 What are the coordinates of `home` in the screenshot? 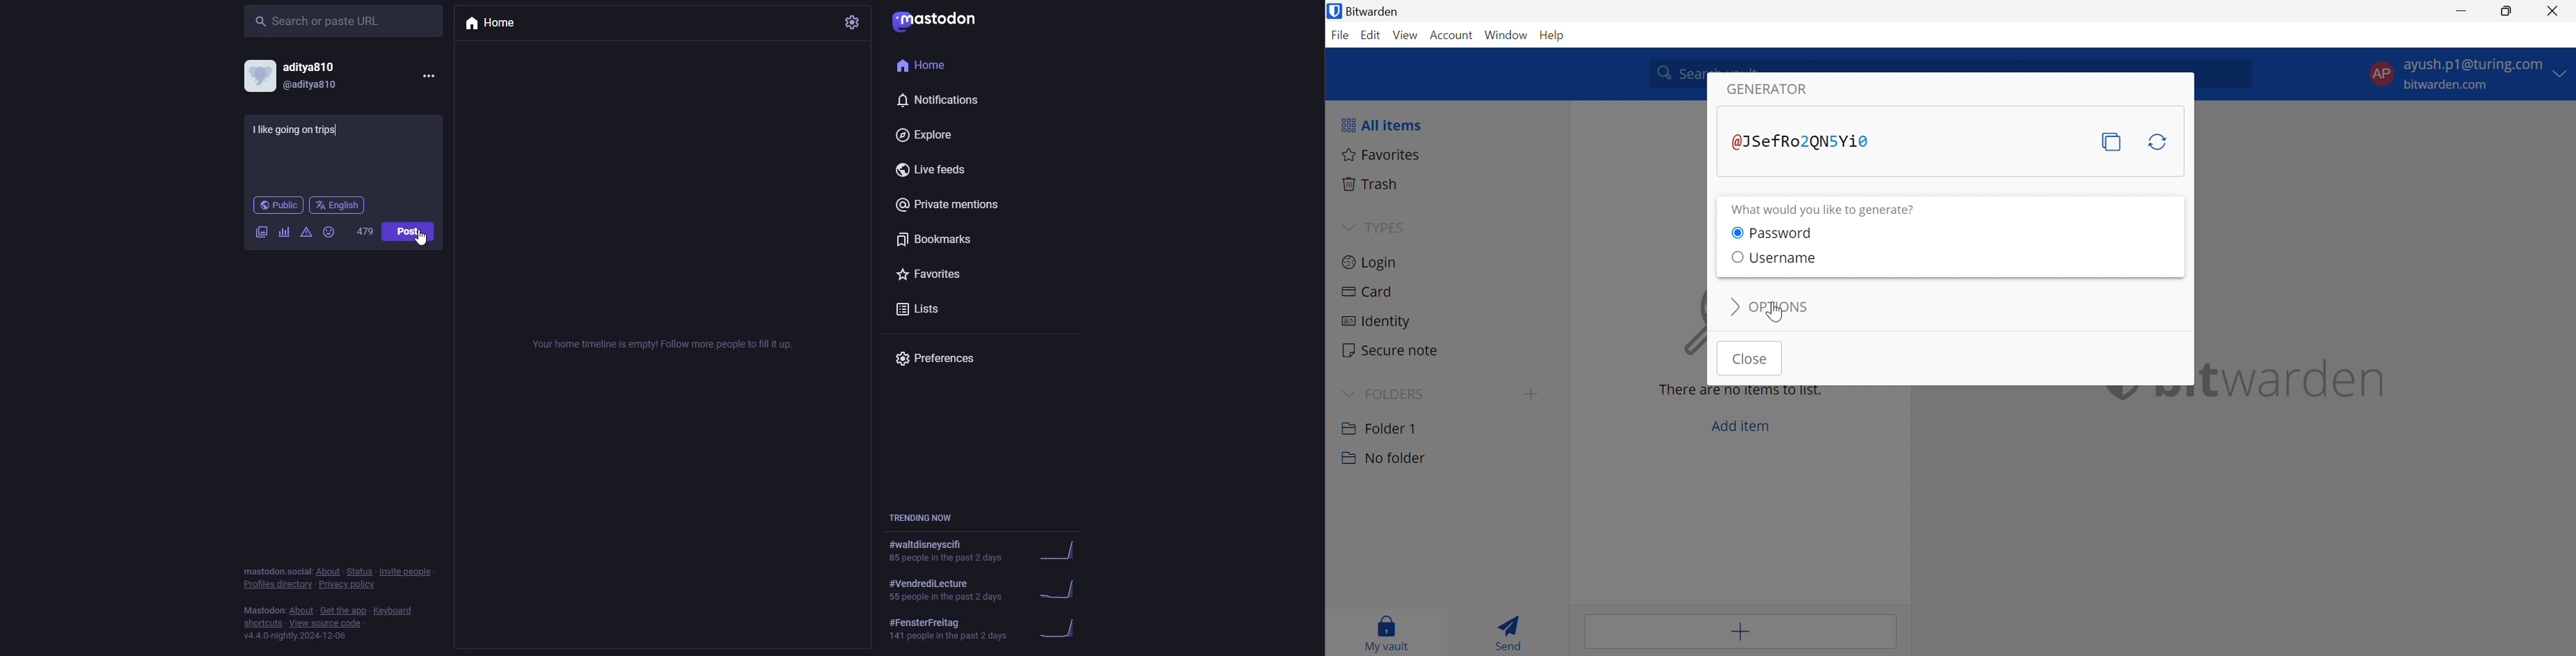 It's located at (929, 66).